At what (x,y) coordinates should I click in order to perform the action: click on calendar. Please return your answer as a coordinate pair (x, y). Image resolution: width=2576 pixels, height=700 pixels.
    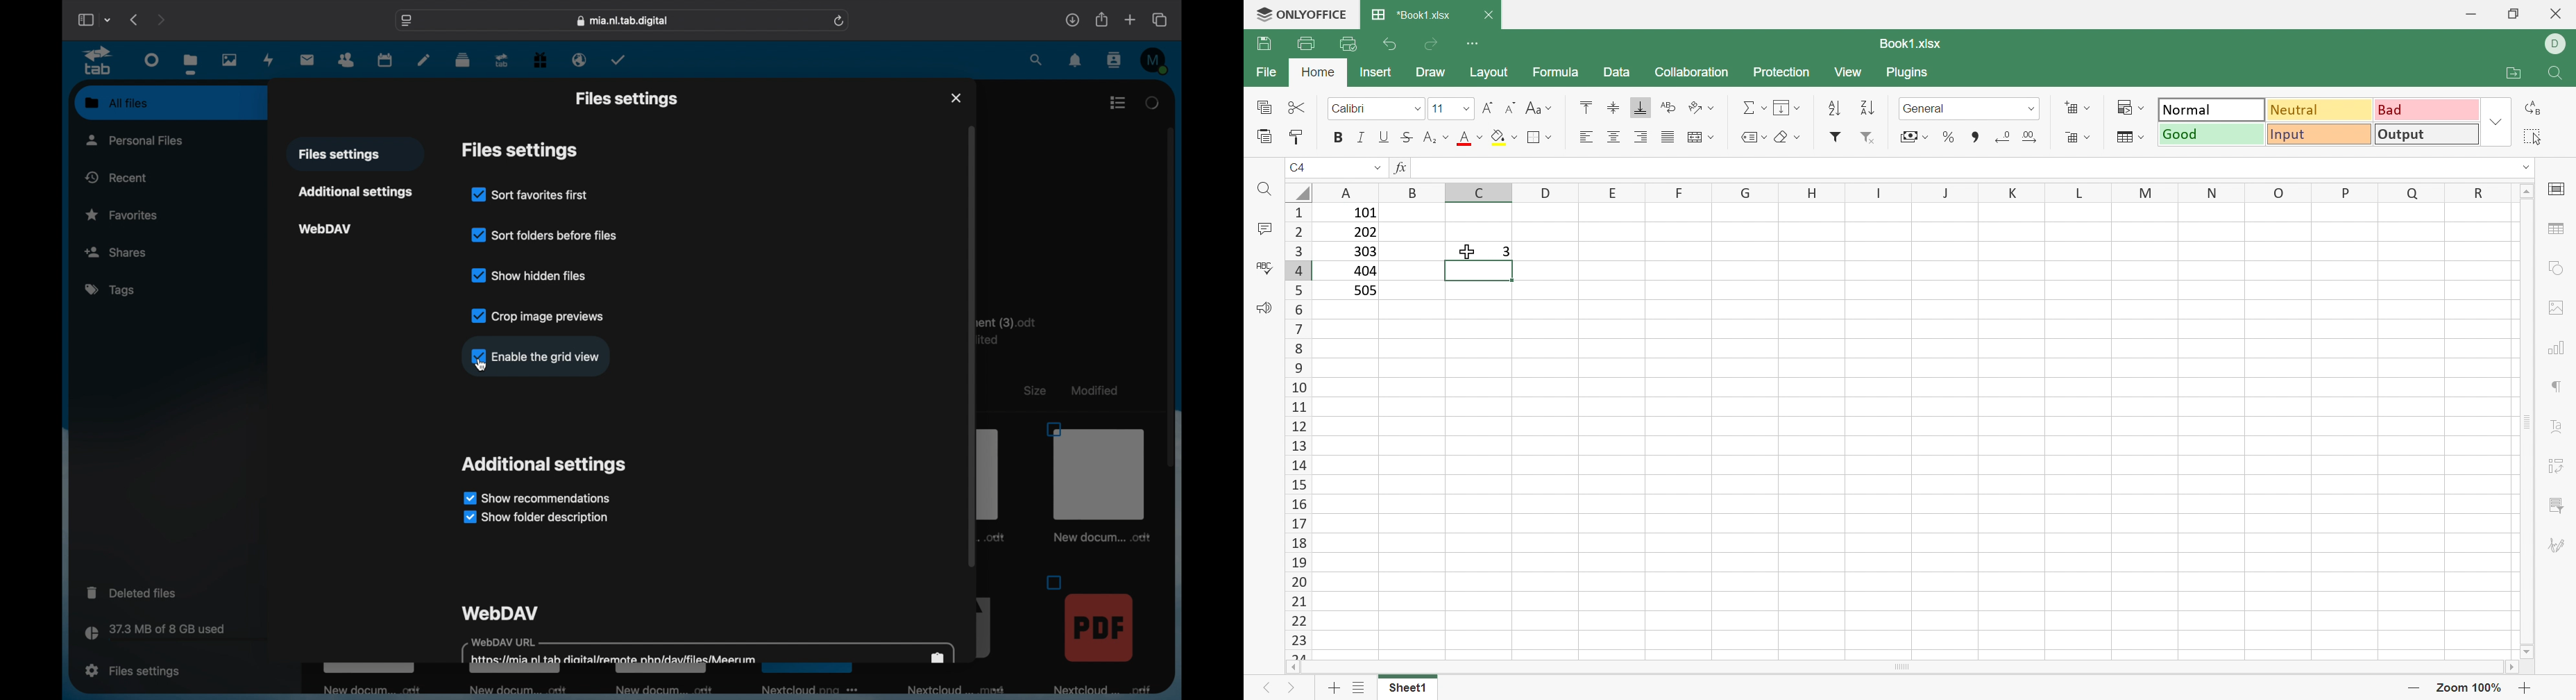
    Looking at the image, I should click on (385, 59).